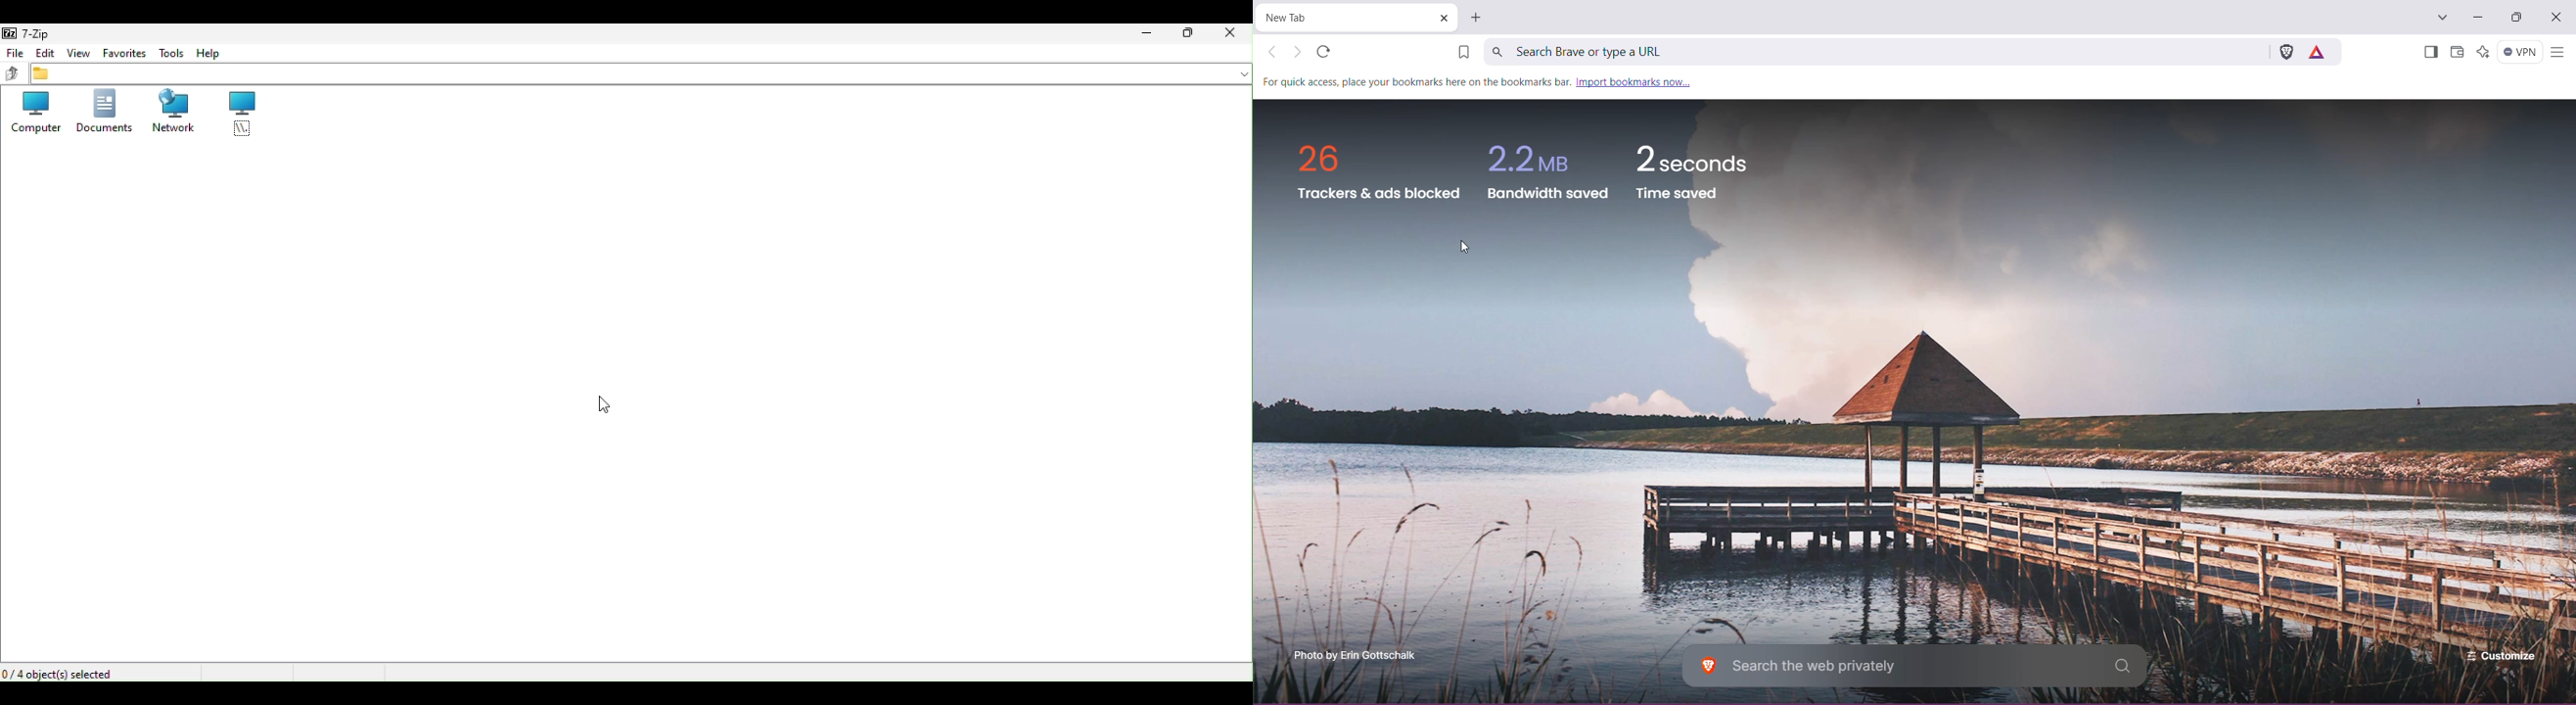  I want to click on Favourite, so click(121, 55).